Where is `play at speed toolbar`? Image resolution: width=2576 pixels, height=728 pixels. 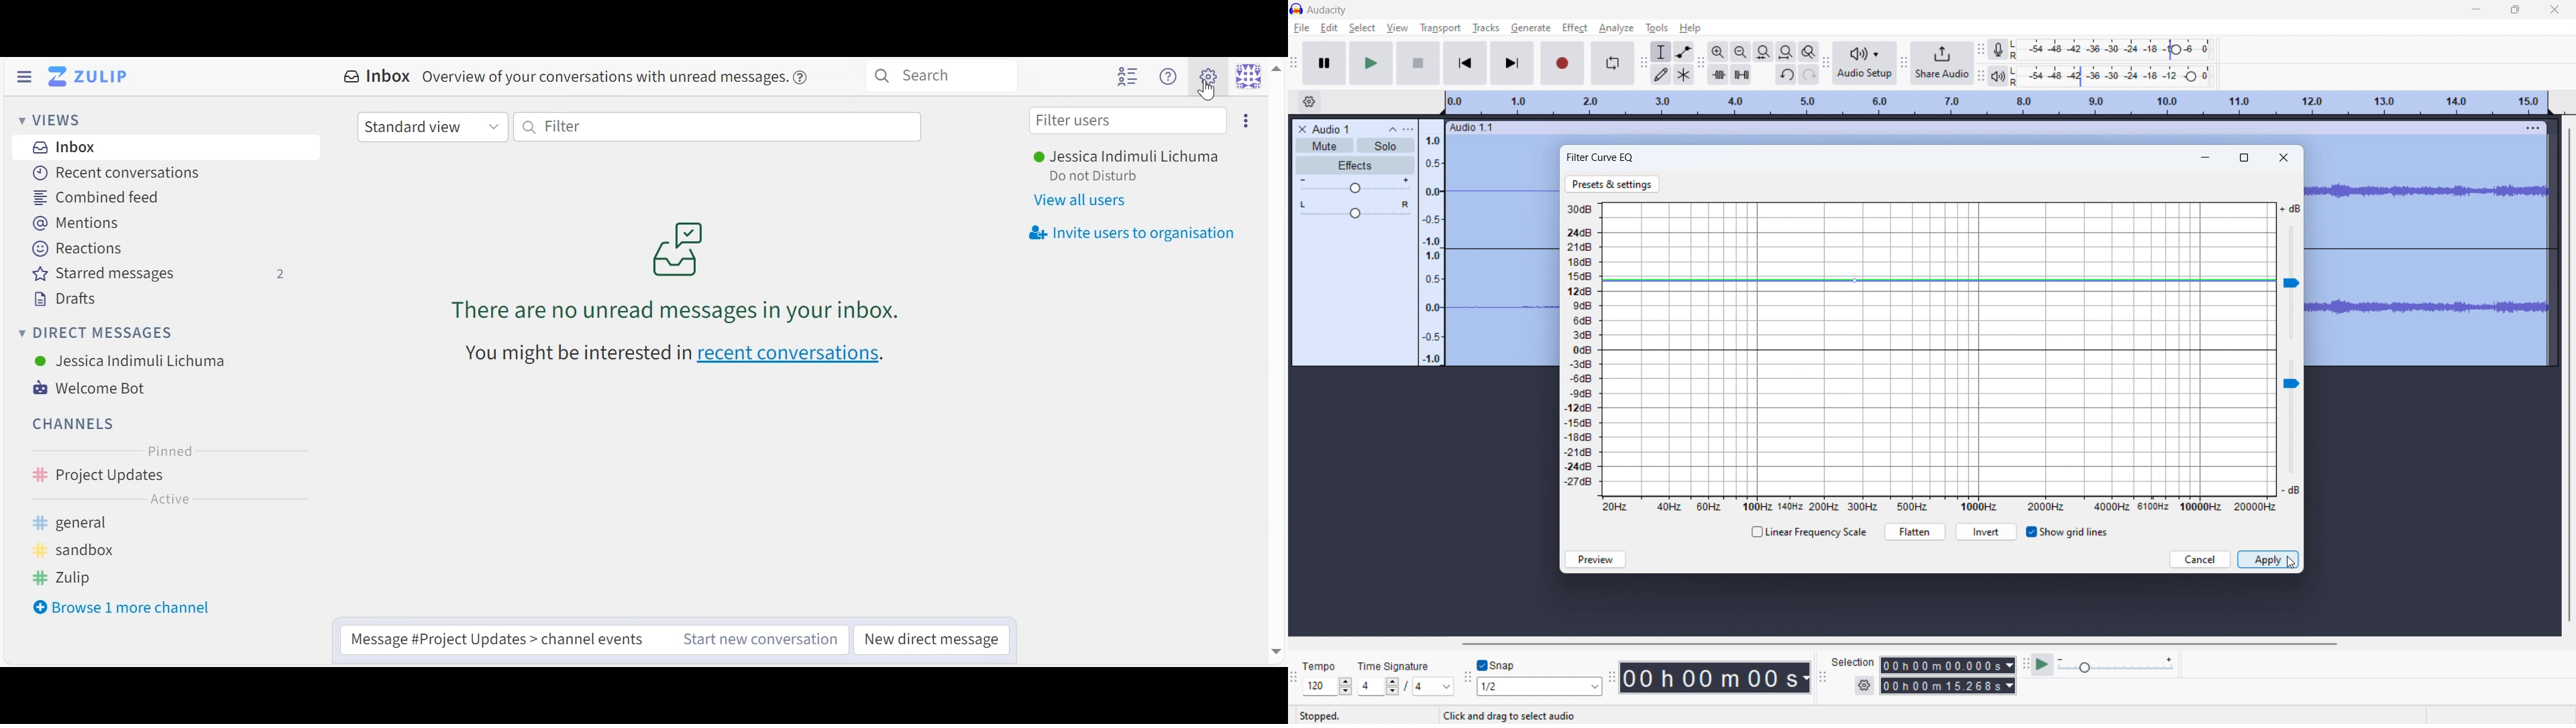
play at speed toolbar is located at coordinates (2025, 664).